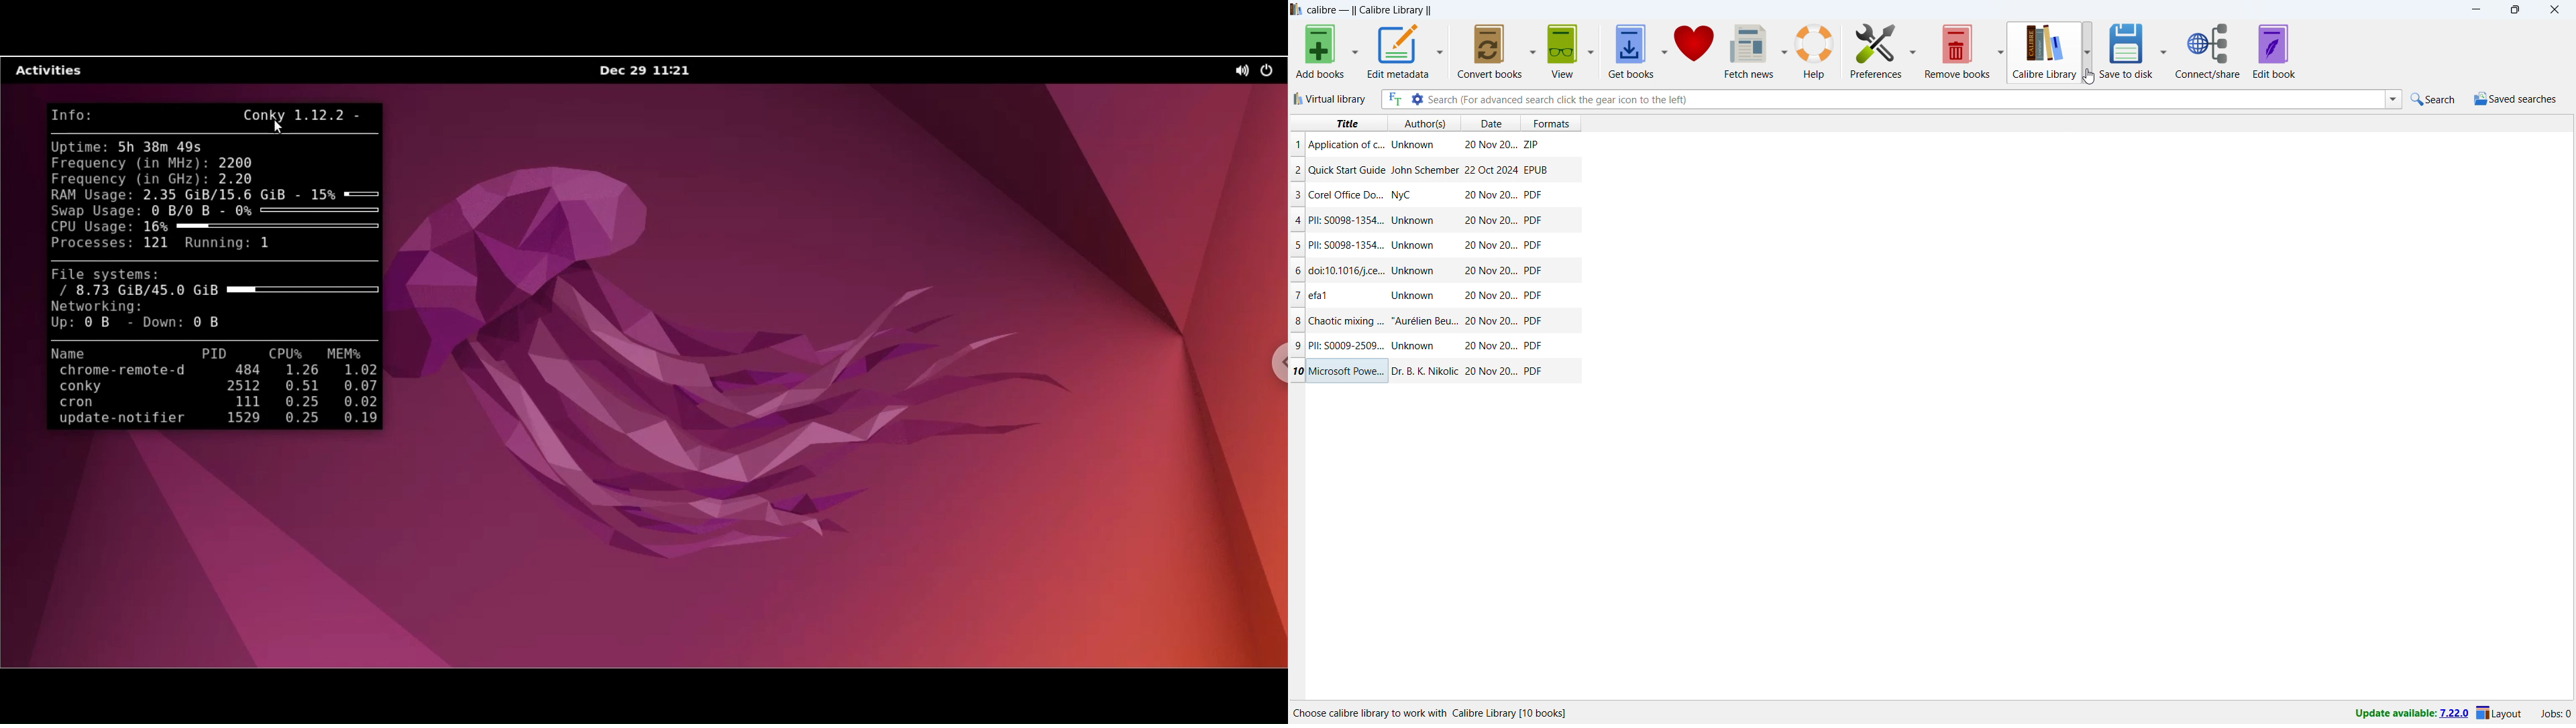 The height and width of the screenshot is (728, 2576). What do you see at coordinates (1425, 320) in the screenshot?
I see `Author` at bounding box center [1425, 320].